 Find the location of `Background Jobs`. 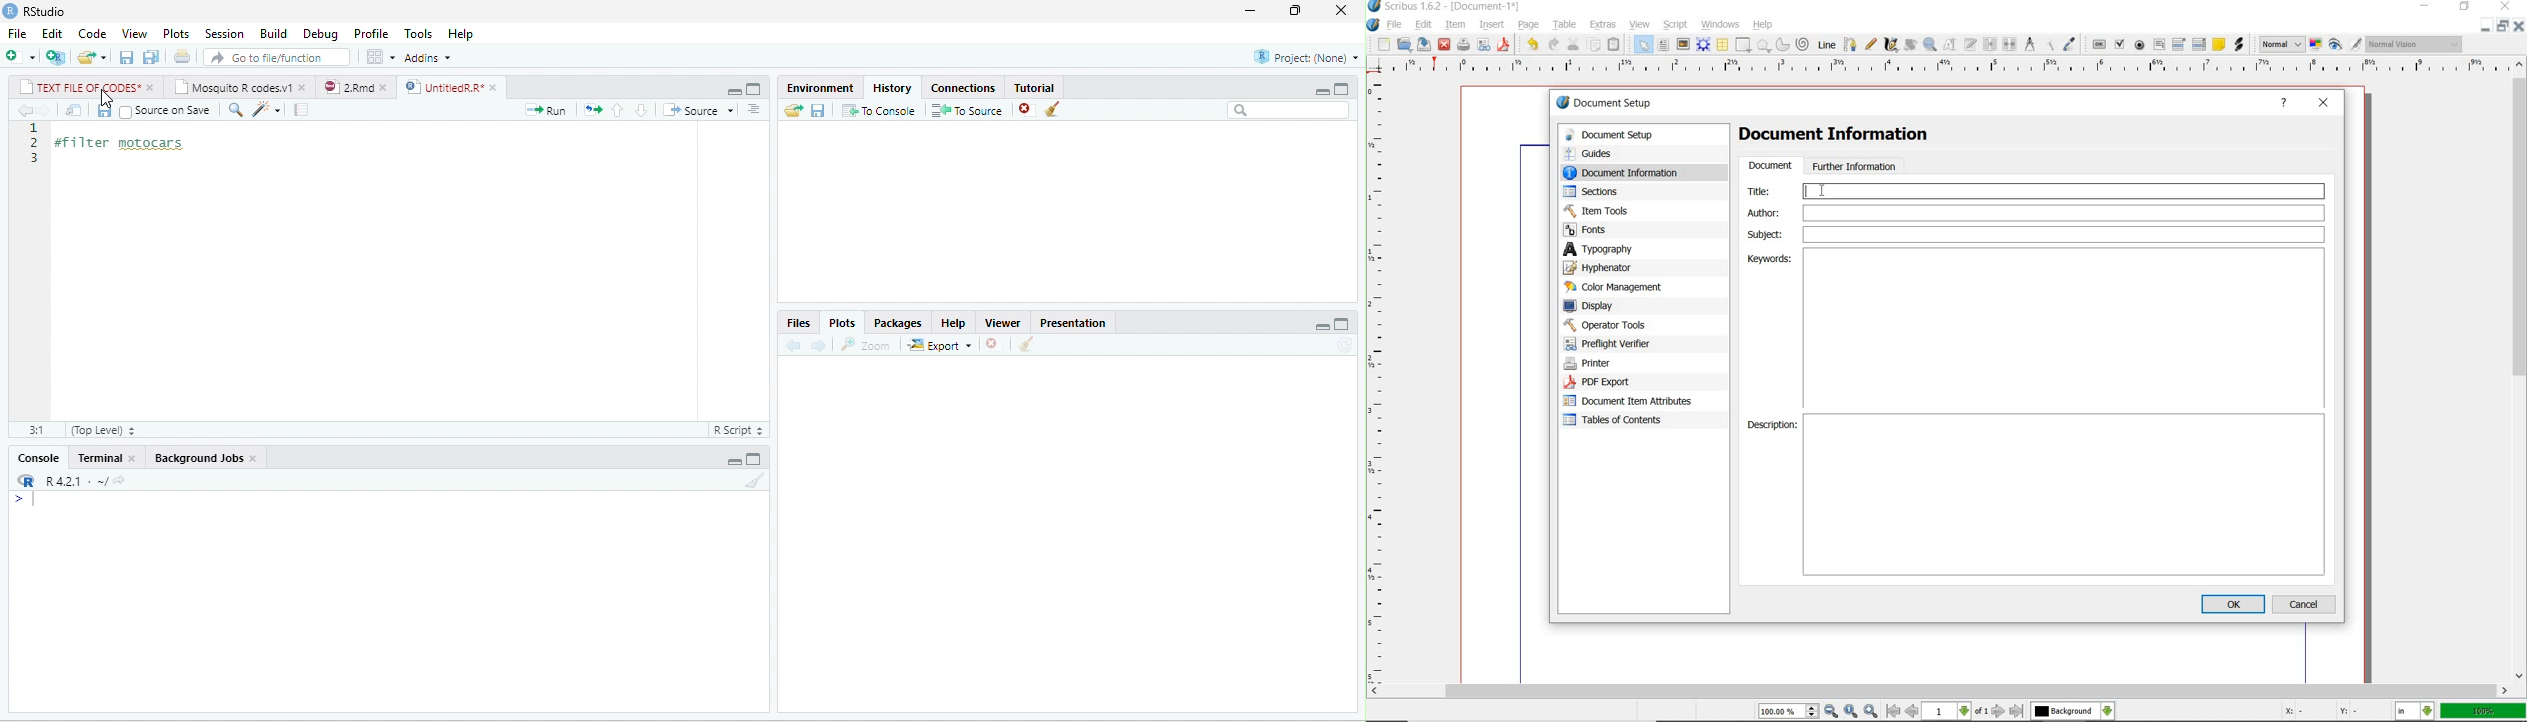

Background Jobs is located at coordinates (197, 458).